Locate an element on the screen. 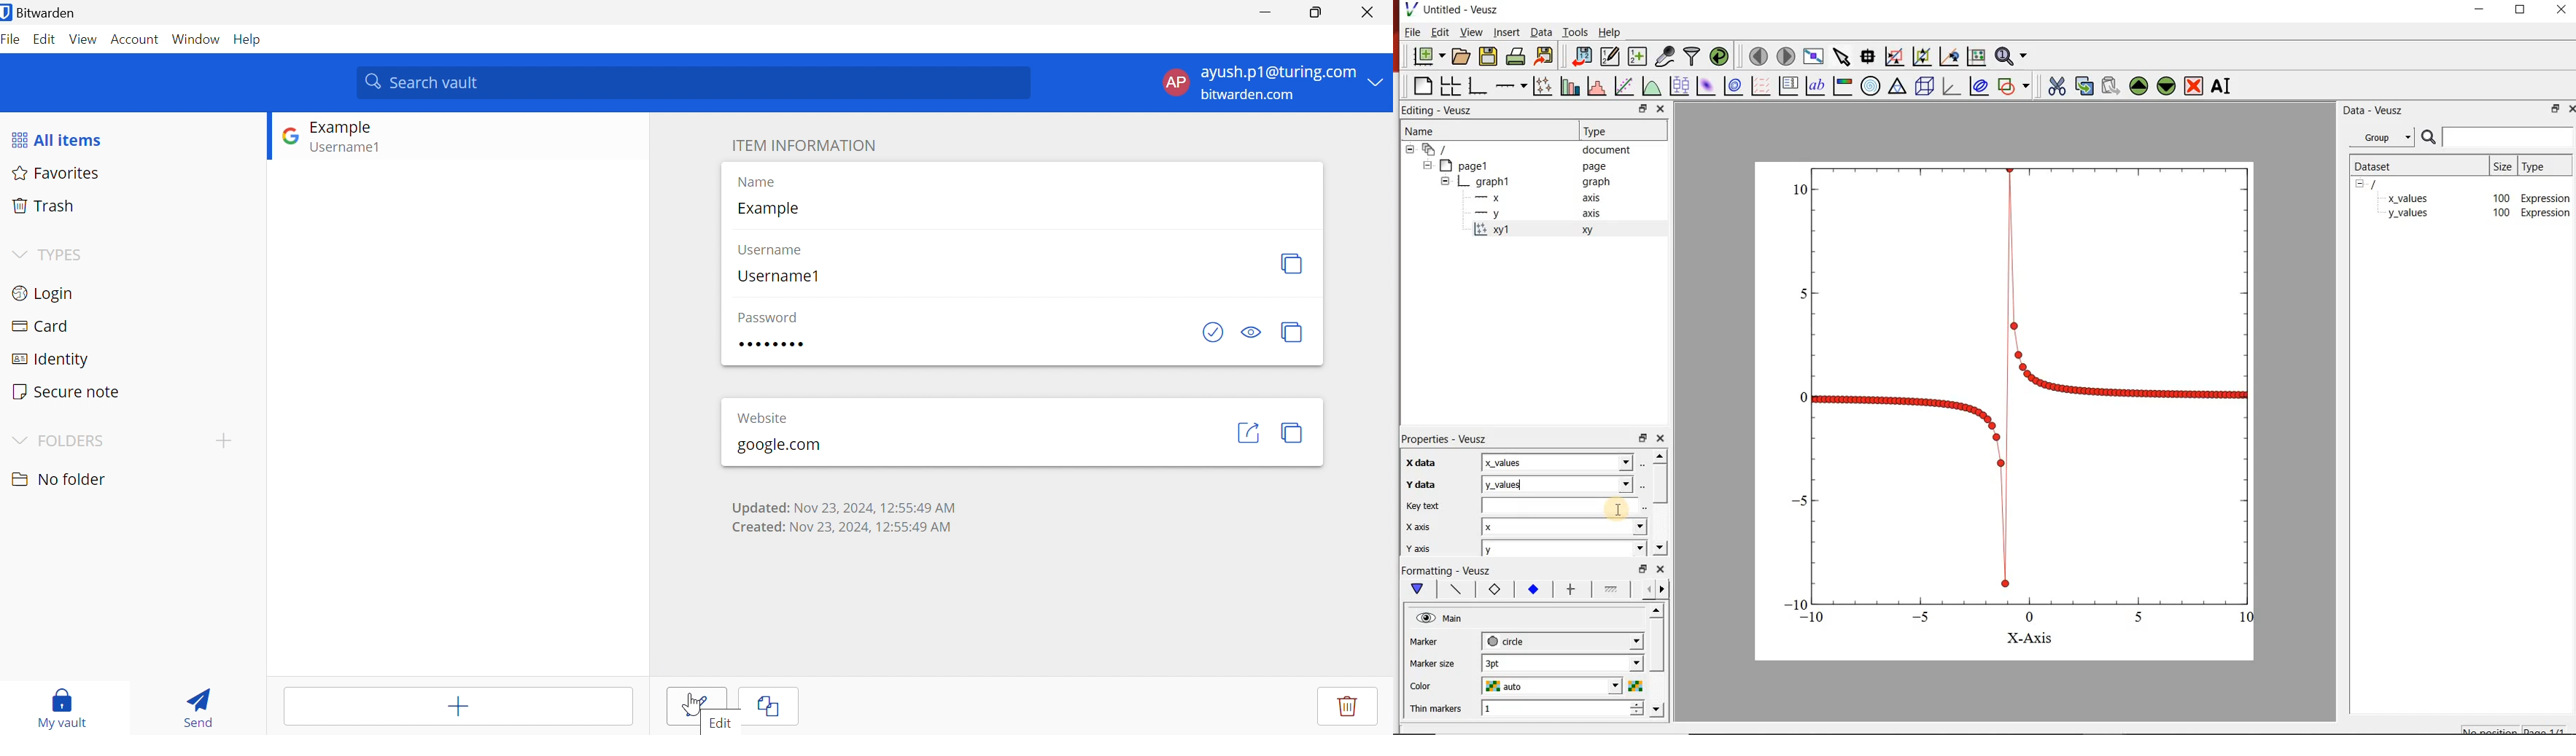 The height and width of the screenshot is (756, 2576). main formatting is located at coordinates (1418, 589).